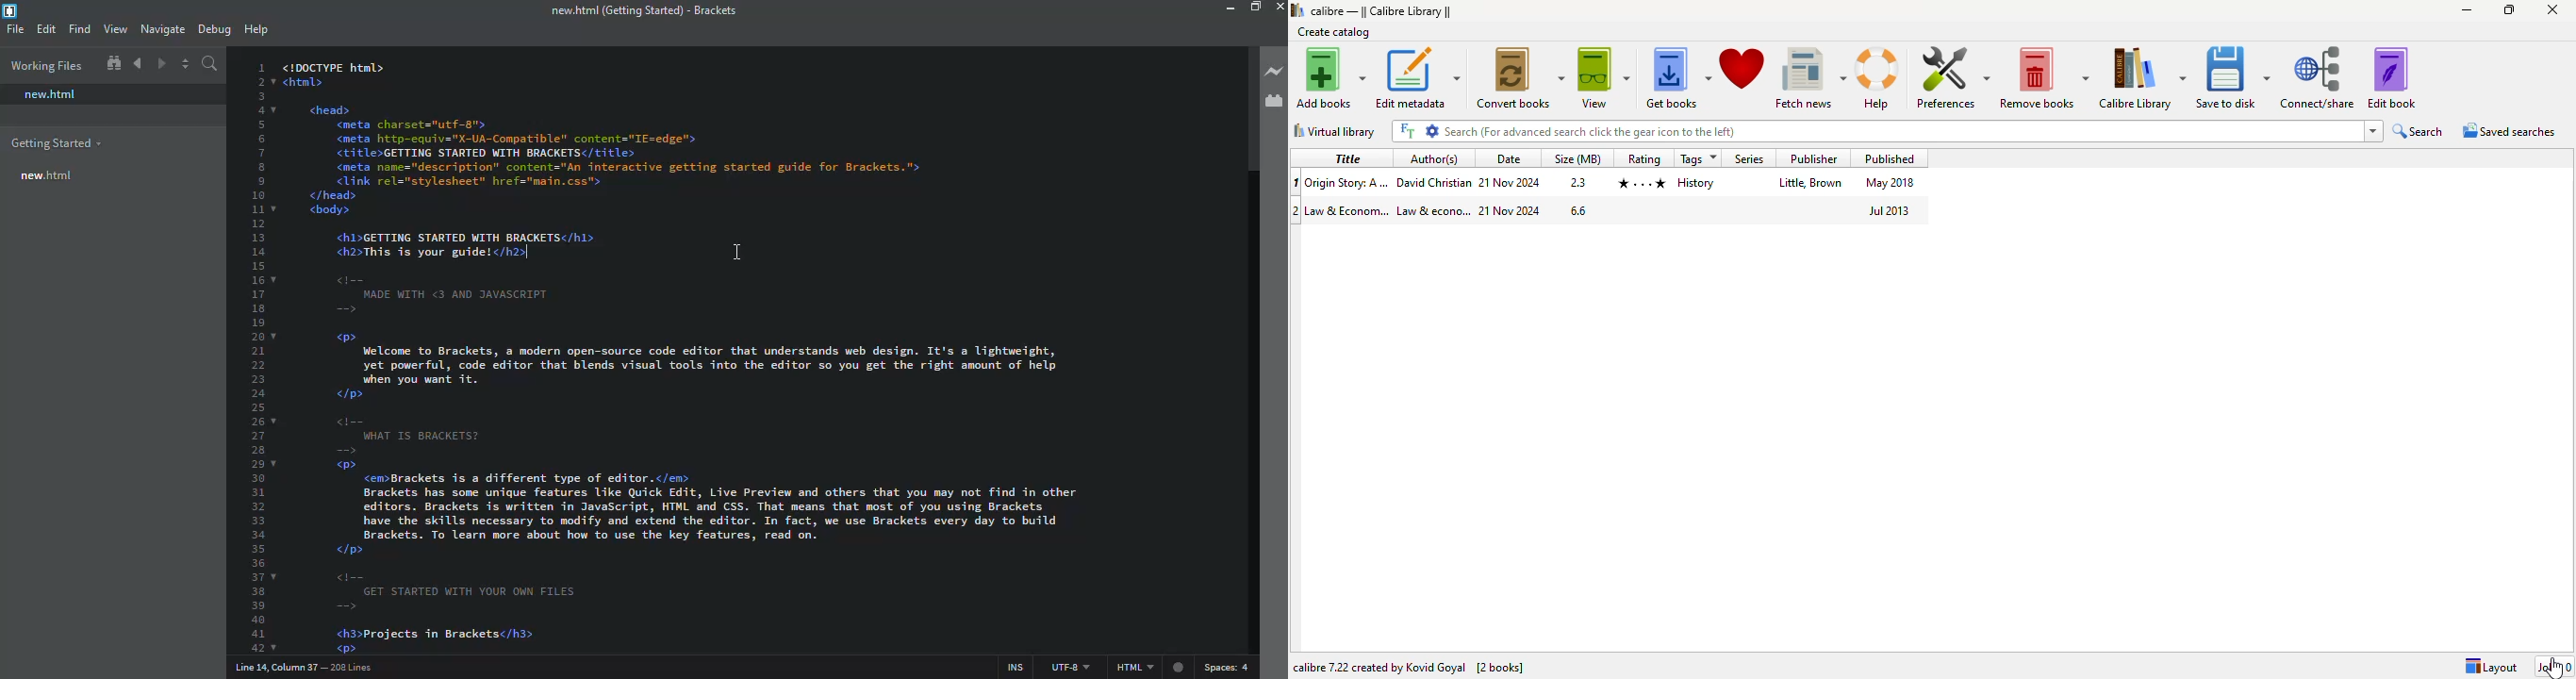 This screenshot has height=700, width=2576. I want to click on find, so click(82, 29).